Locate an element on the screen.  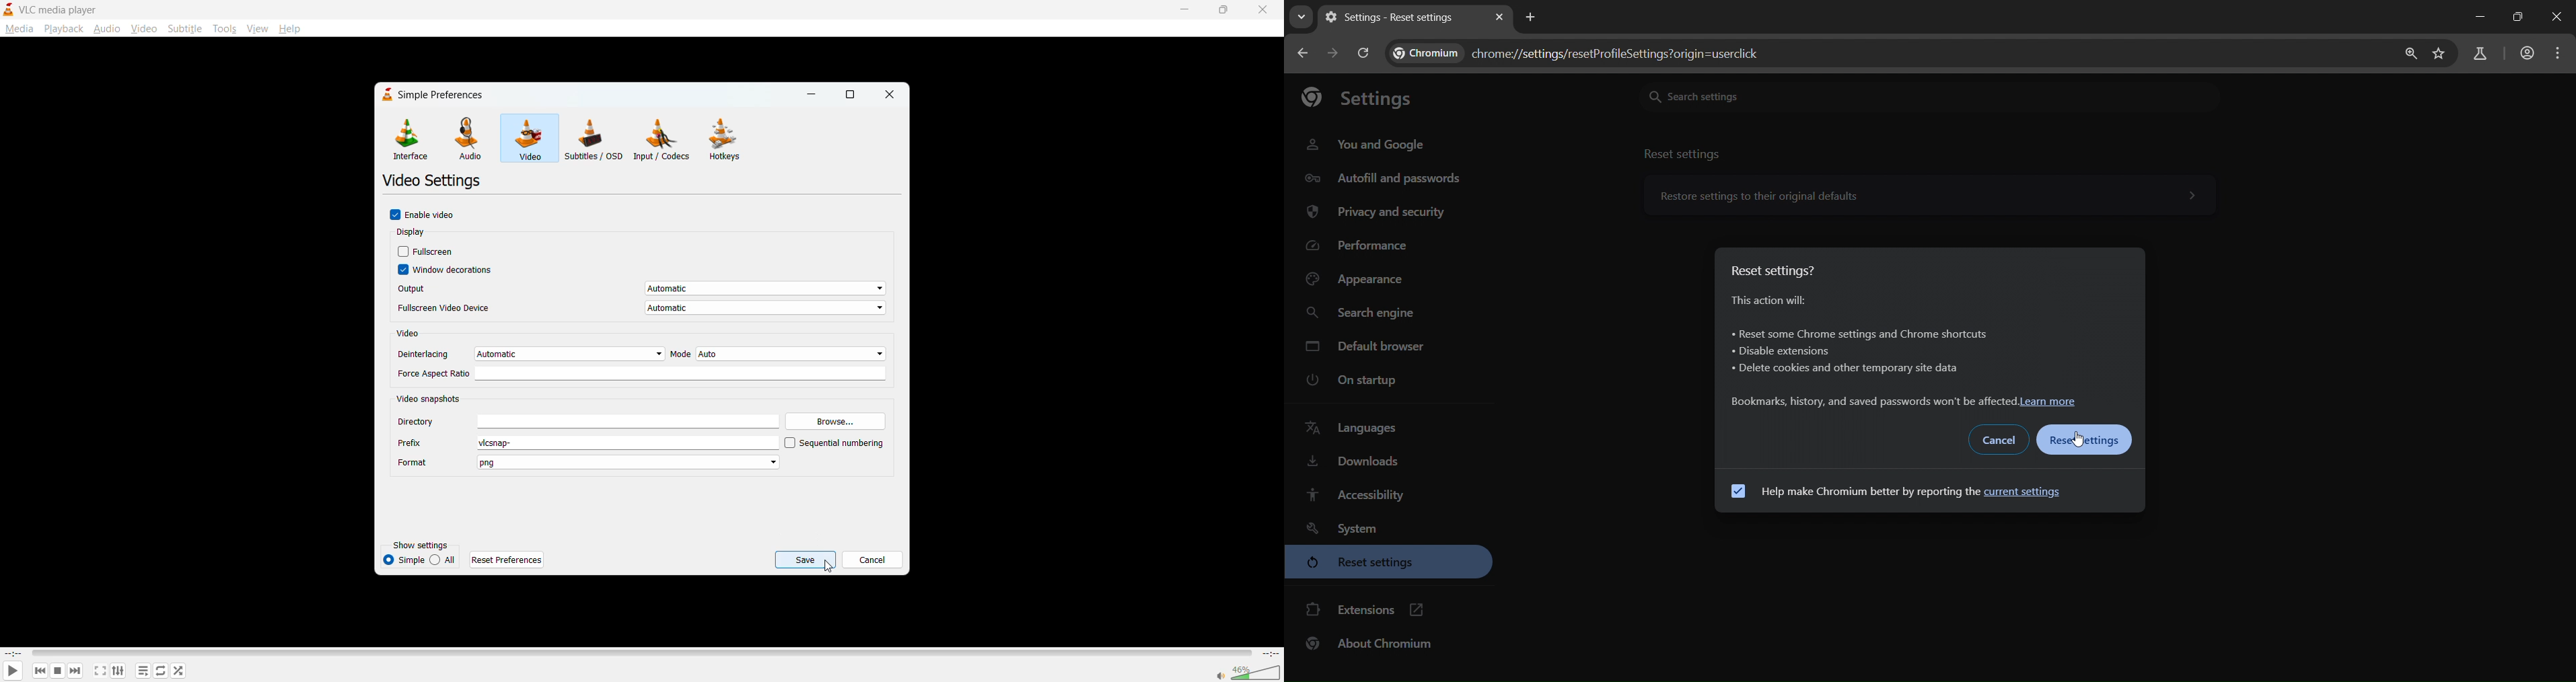
video snapshots is located at coordinates (431, 398).